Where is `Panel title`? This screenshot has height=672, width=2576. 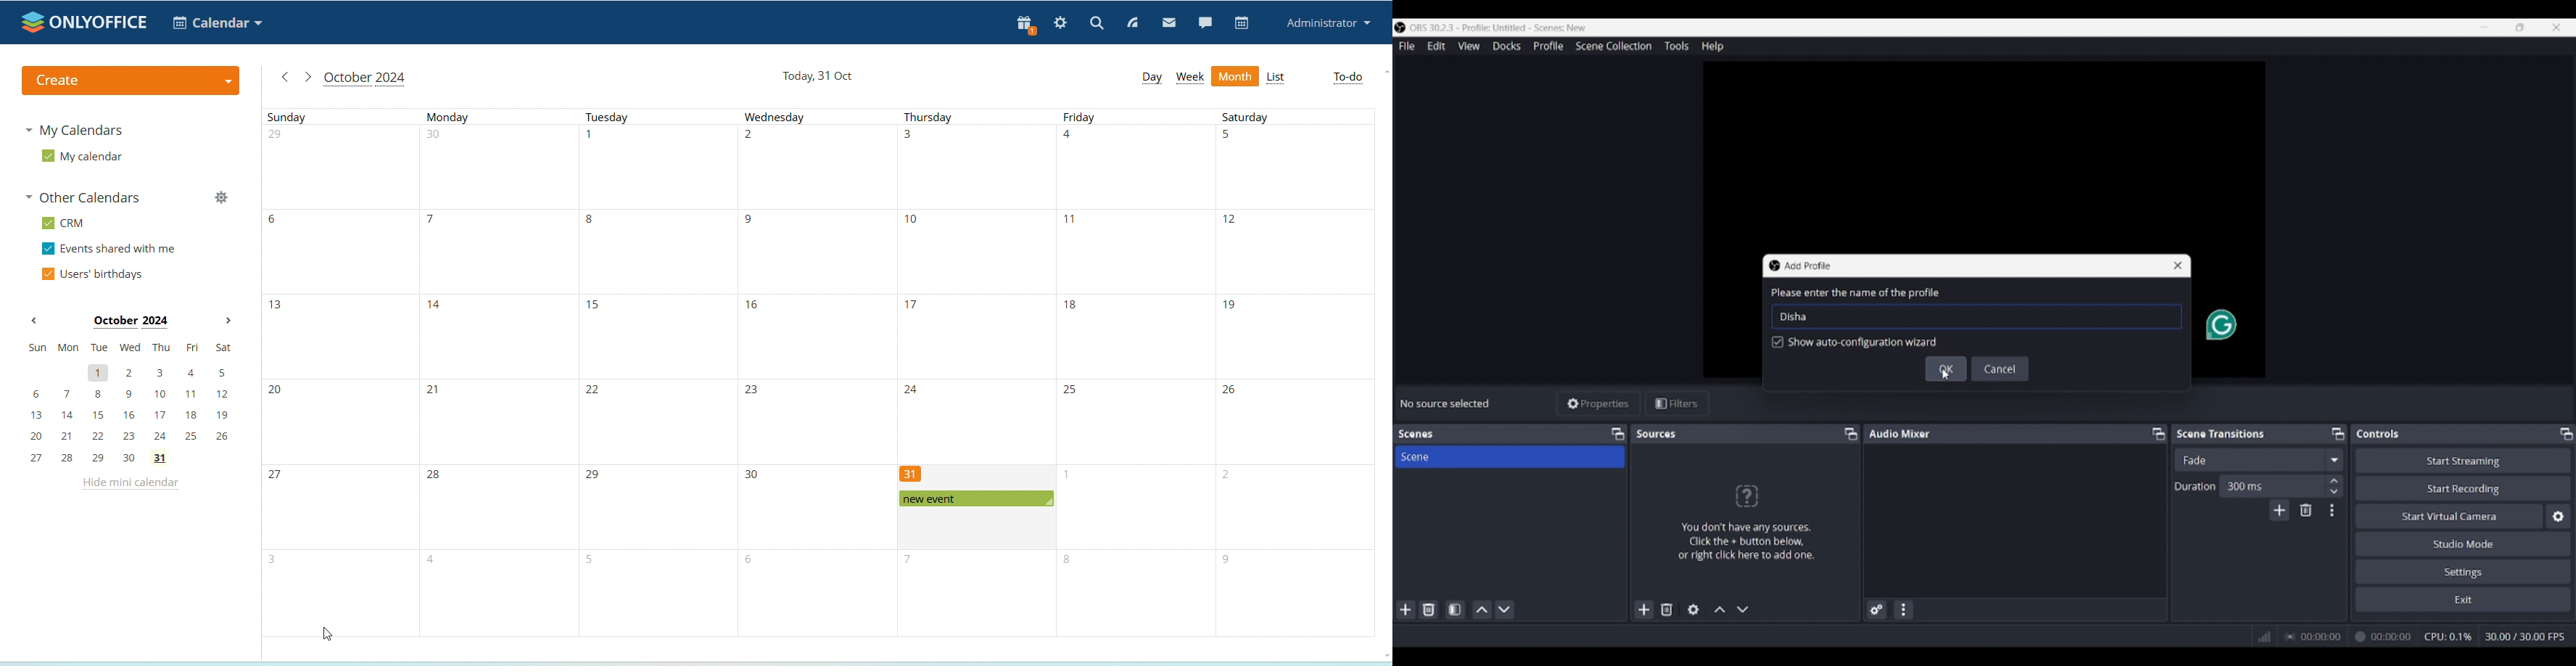
Panel title is located at coordinates (1900, 433).